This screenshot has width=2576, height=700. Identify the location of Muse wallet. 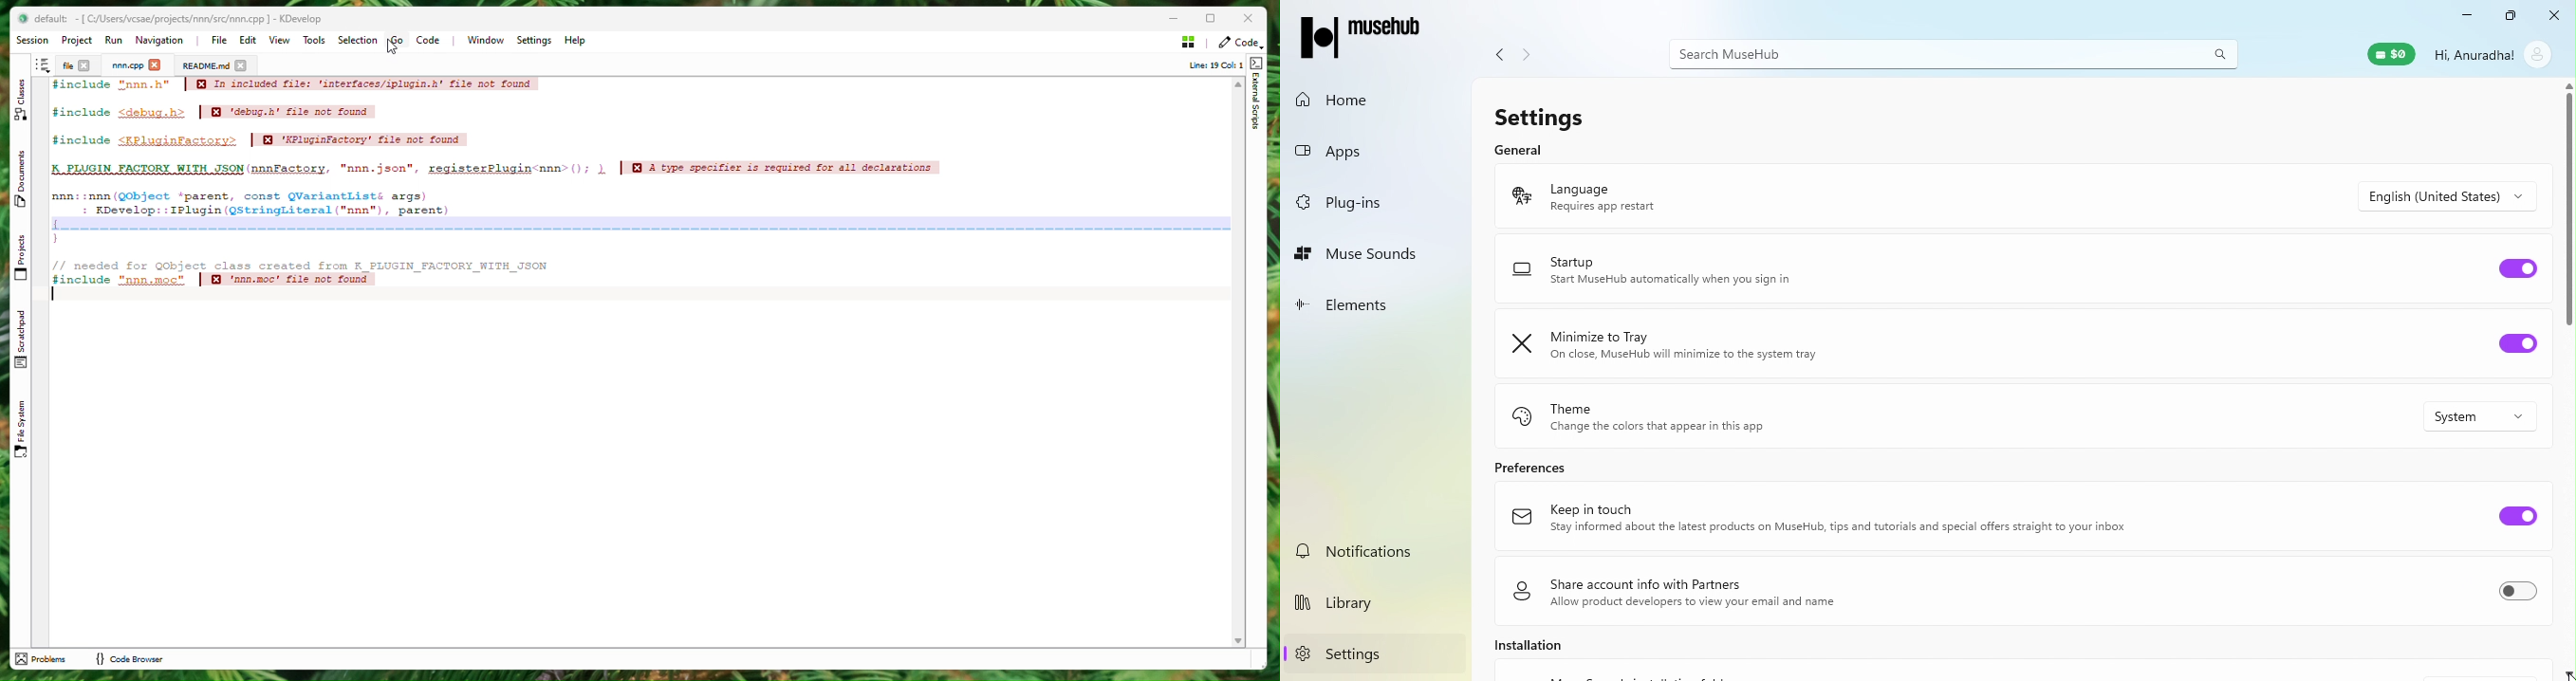
(2388, 54).